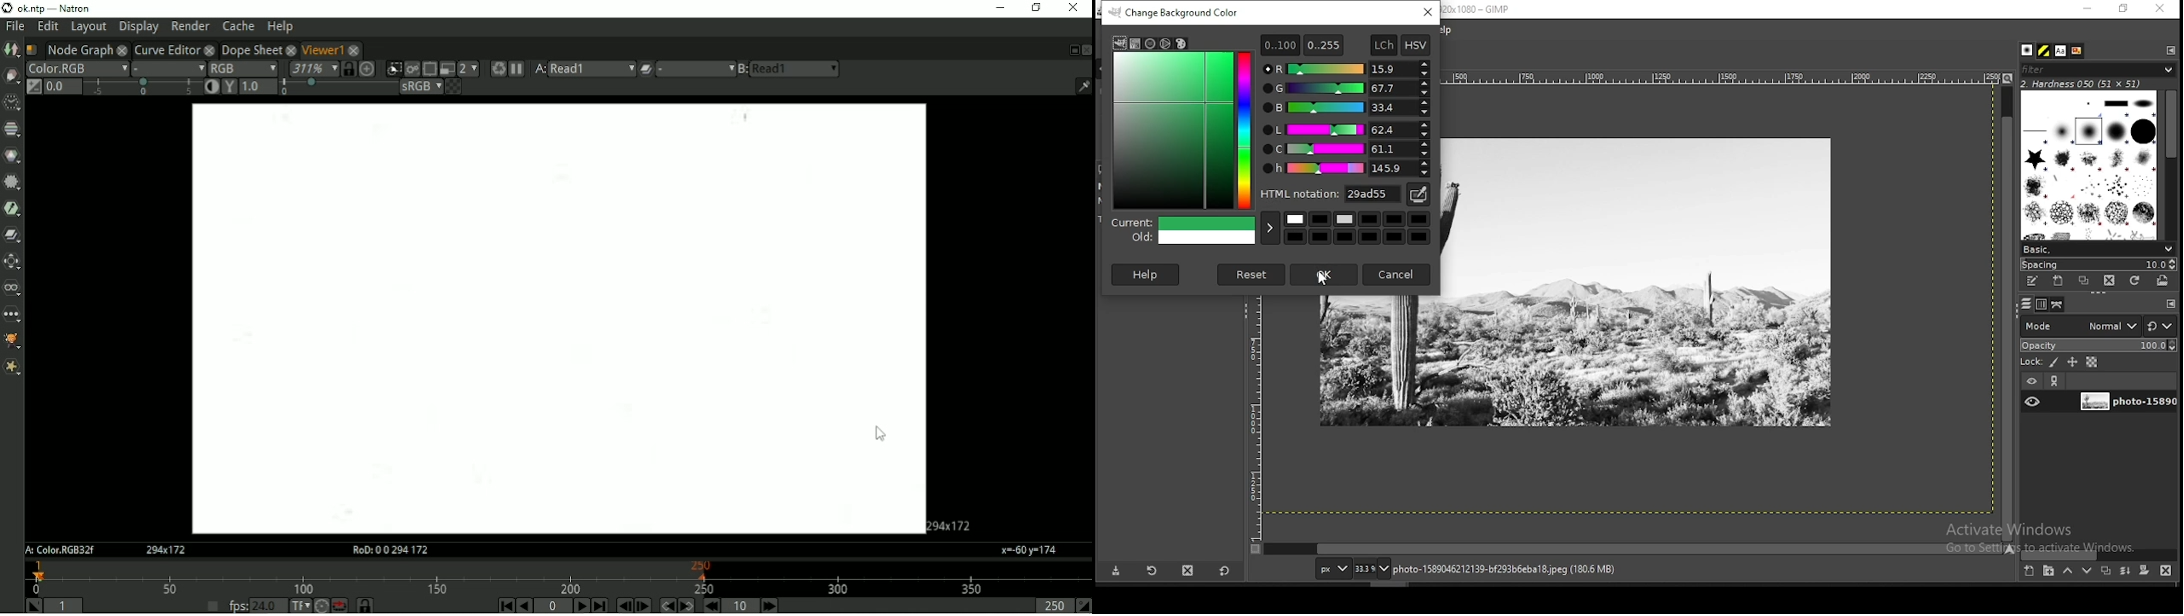 Image resolution: width=2184 pixels, height=616 pixels. What do you see at coordinates (1147, 274) in the screenshot?
I see `help` at bounding box center [1147, 274].